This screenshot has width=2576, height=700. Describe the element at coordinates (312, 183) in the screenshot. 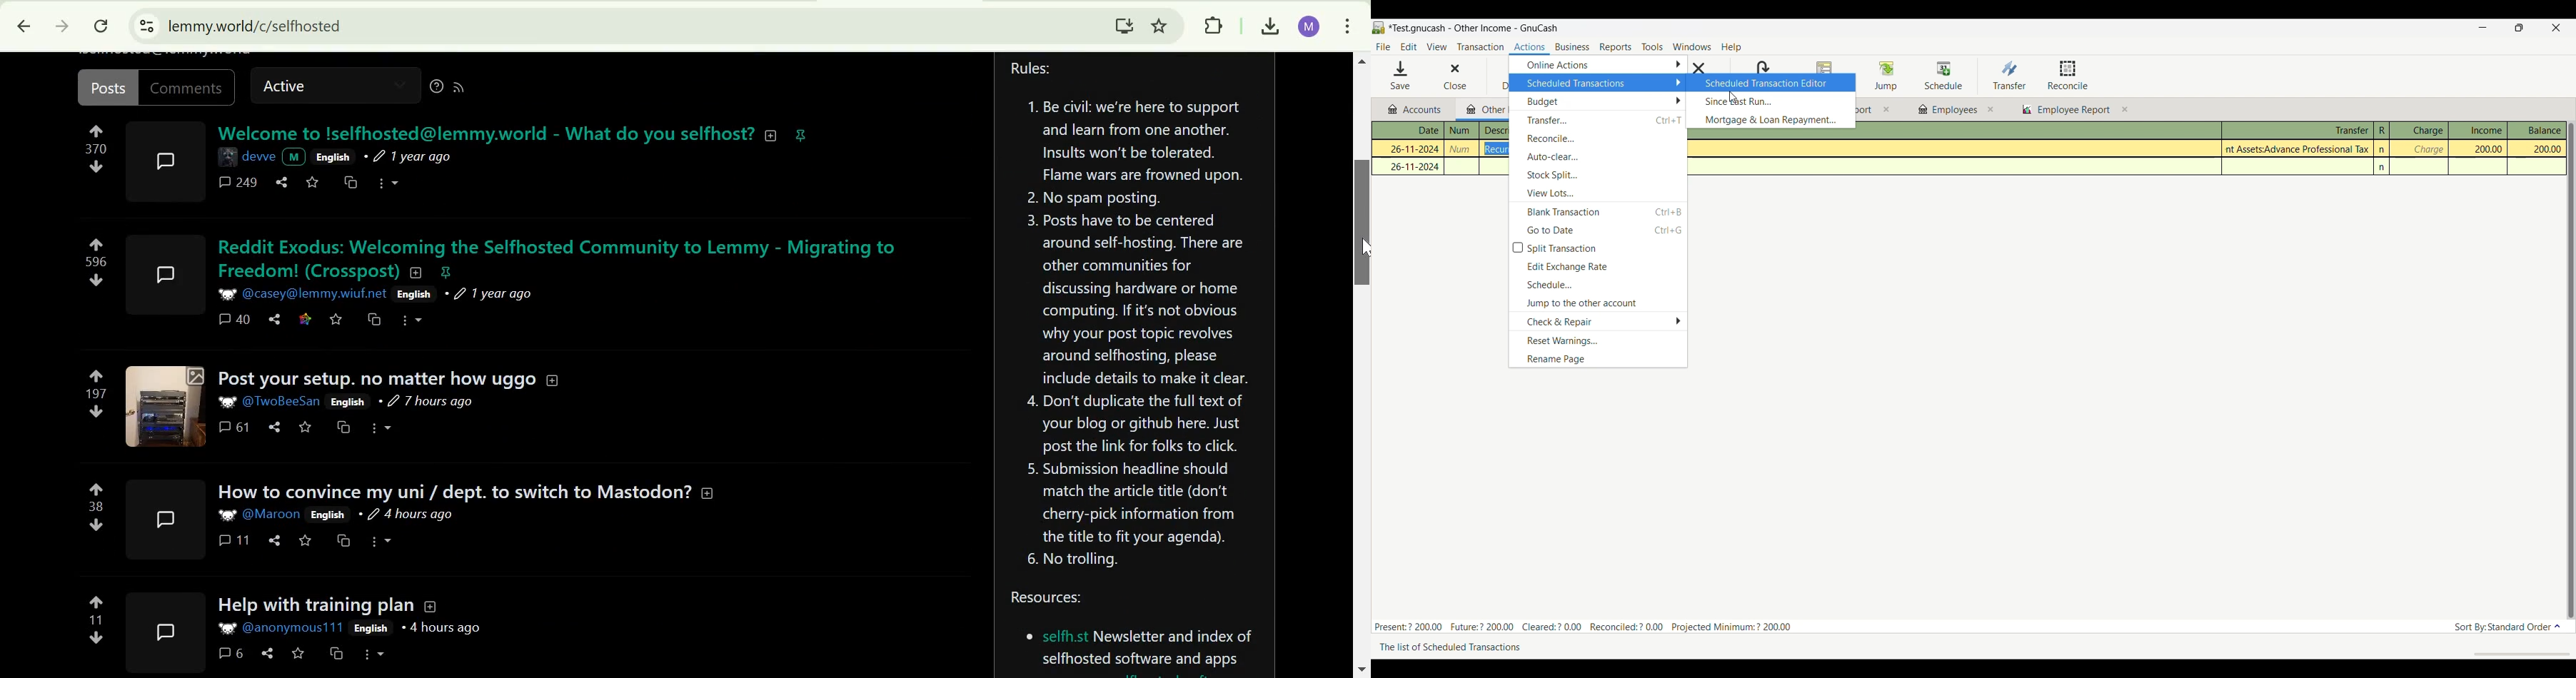

I see `save` at that location.